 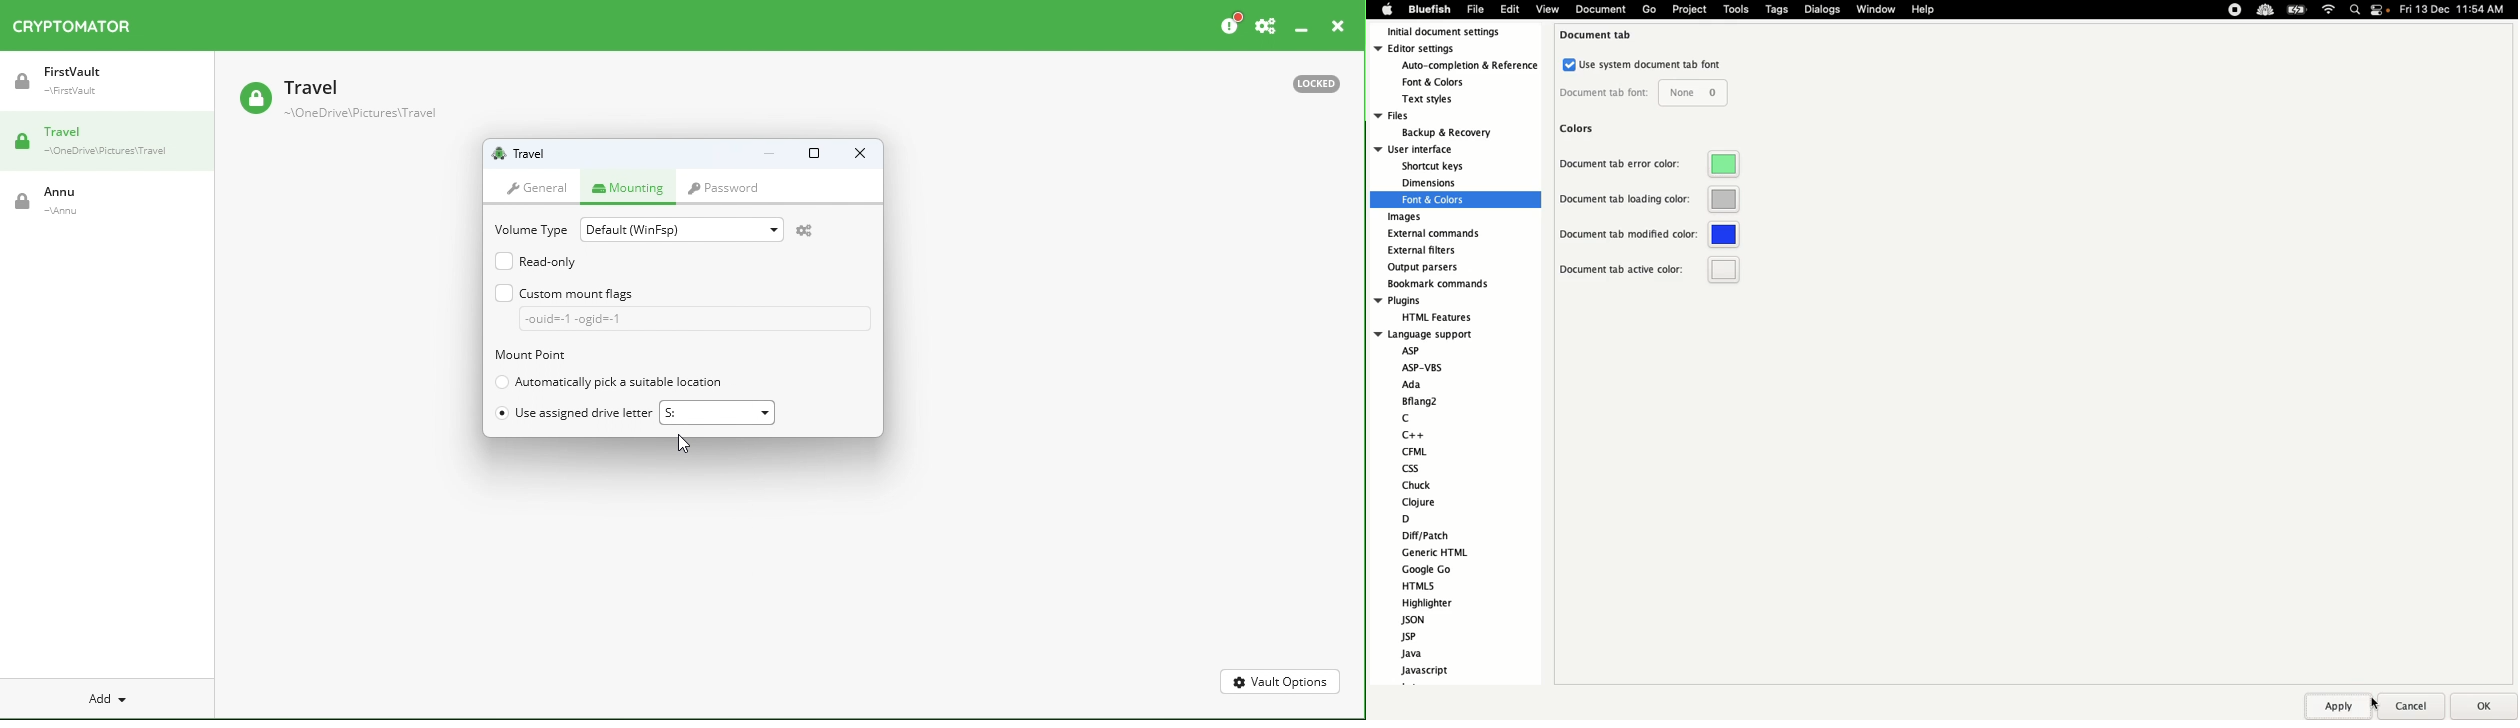 What do you see at coordinates (1476, 9) in the screenshot?
I see `File` at bounding box center [1476, 9].